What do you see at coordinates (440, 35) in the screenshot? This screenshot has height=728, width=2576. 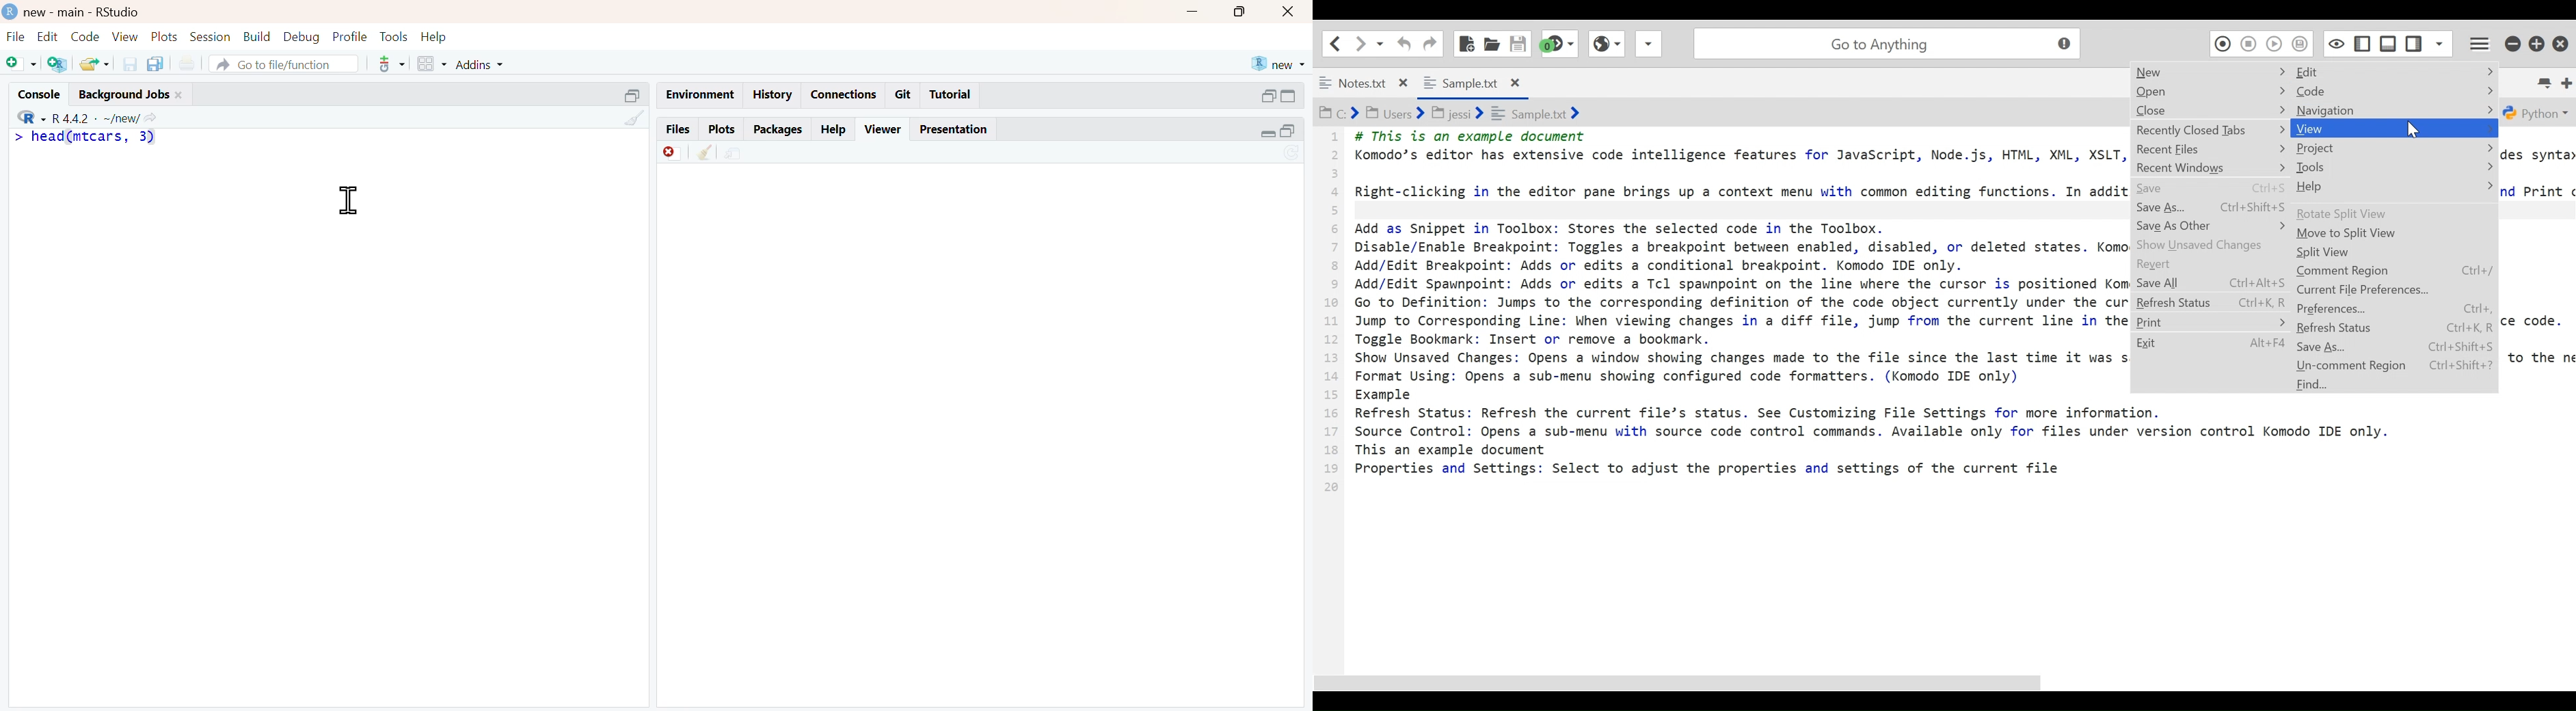 I see `Help` at bounding box center [440, 35].